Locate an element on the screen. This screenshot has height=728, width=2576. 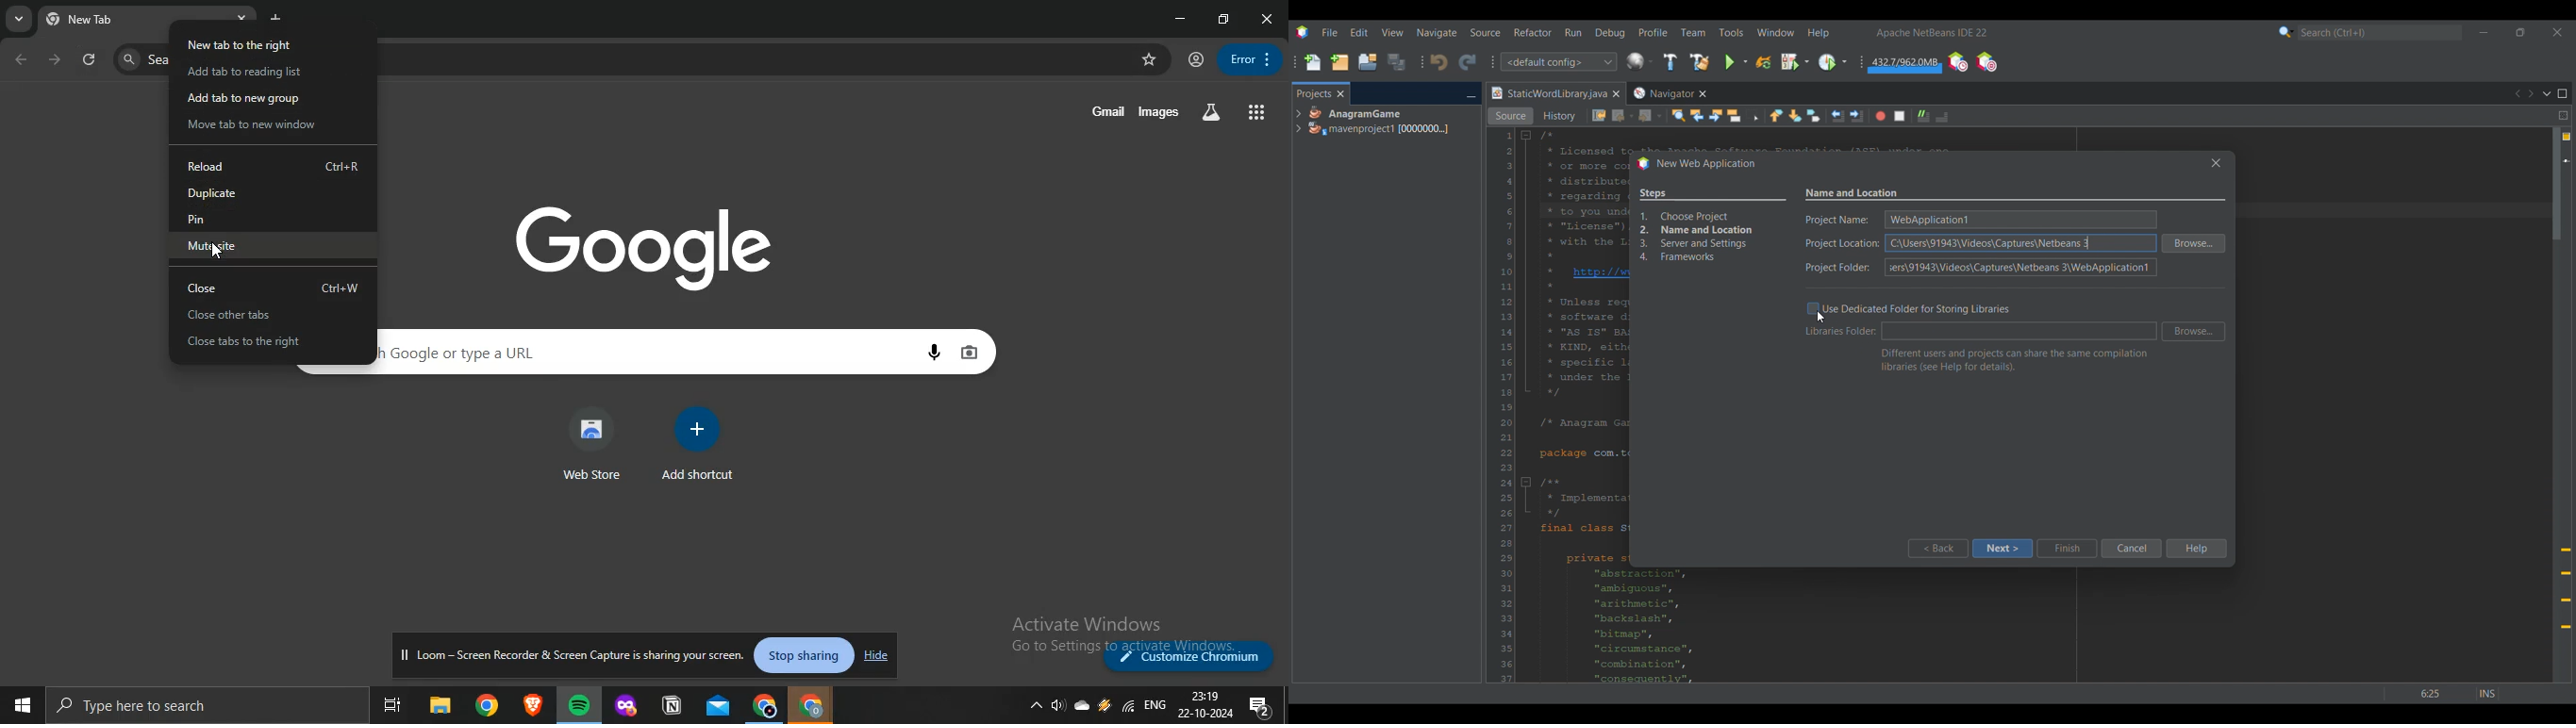
close is located at coordinates (273, 288).